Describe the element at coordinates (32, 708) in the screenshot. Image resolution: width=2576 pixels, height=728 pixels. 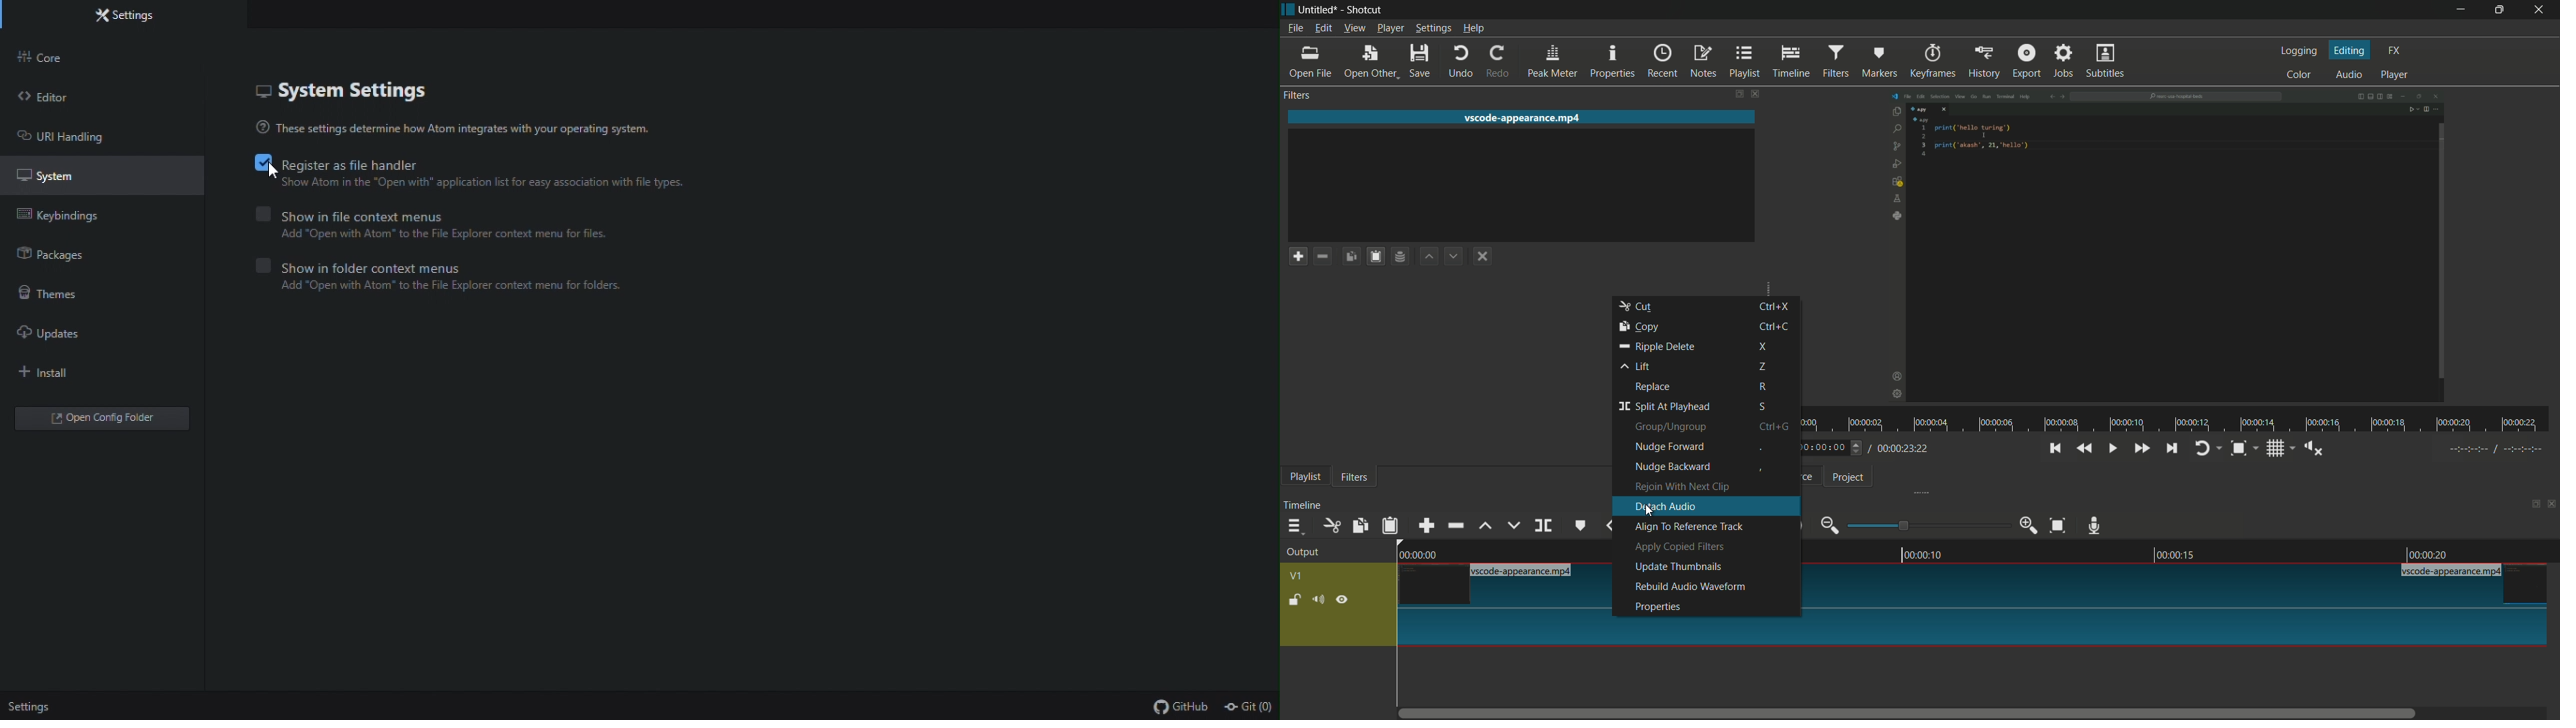
I see `settings` at that location.